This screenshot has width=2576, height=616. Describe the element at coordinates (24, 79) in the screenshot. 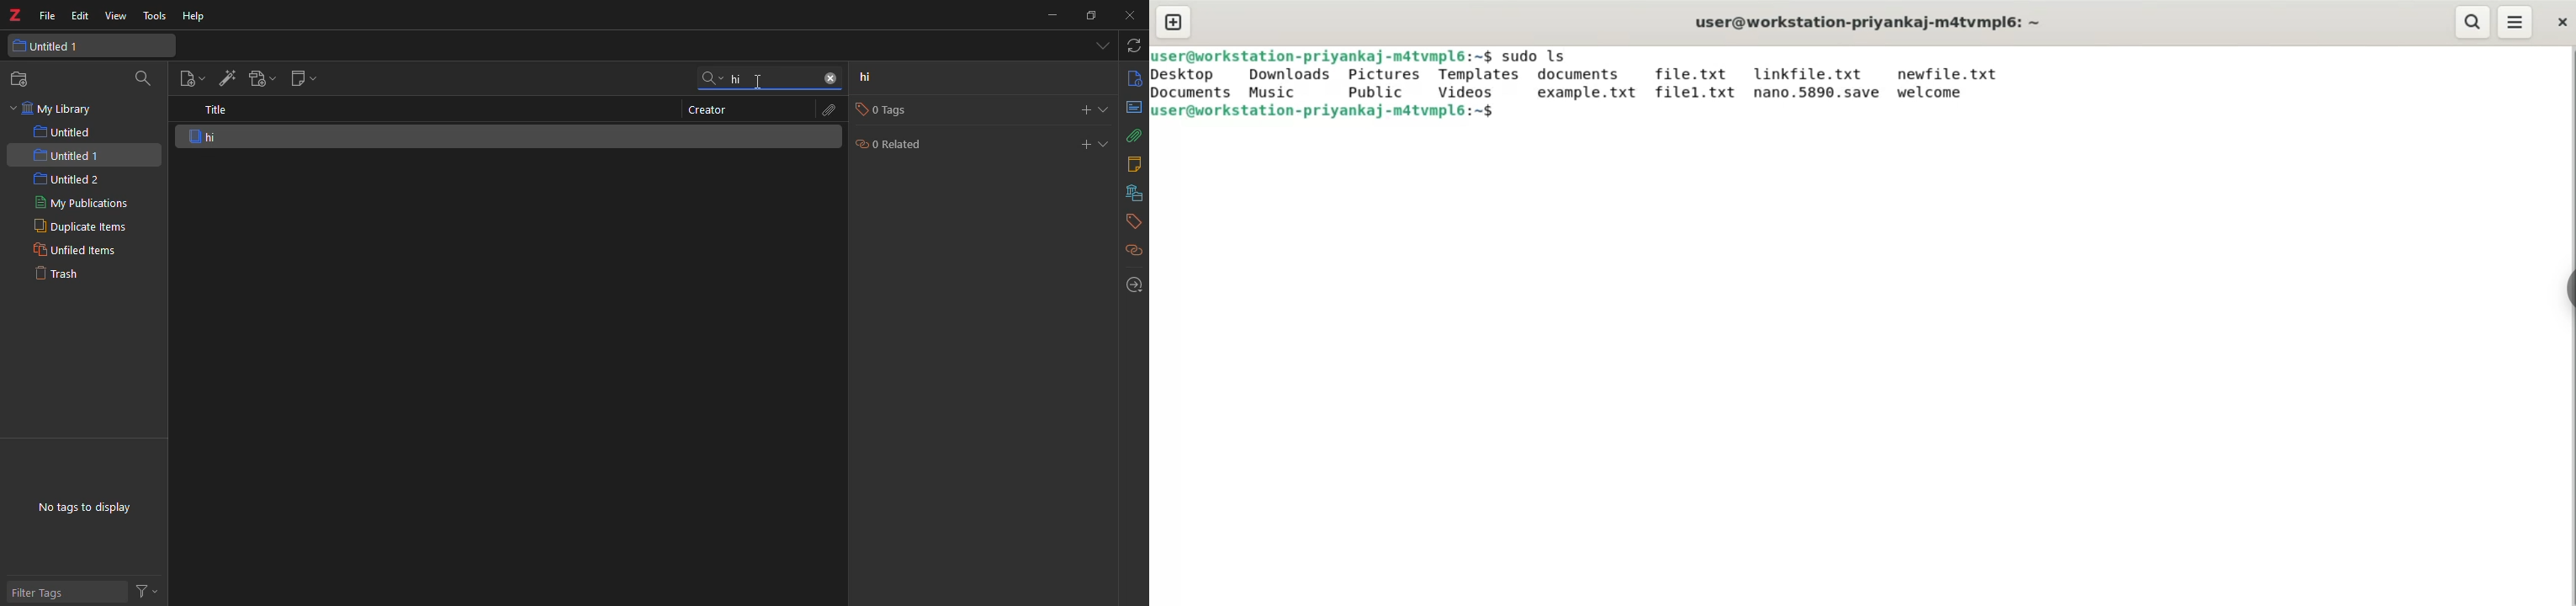

I see `new collection` at that location.